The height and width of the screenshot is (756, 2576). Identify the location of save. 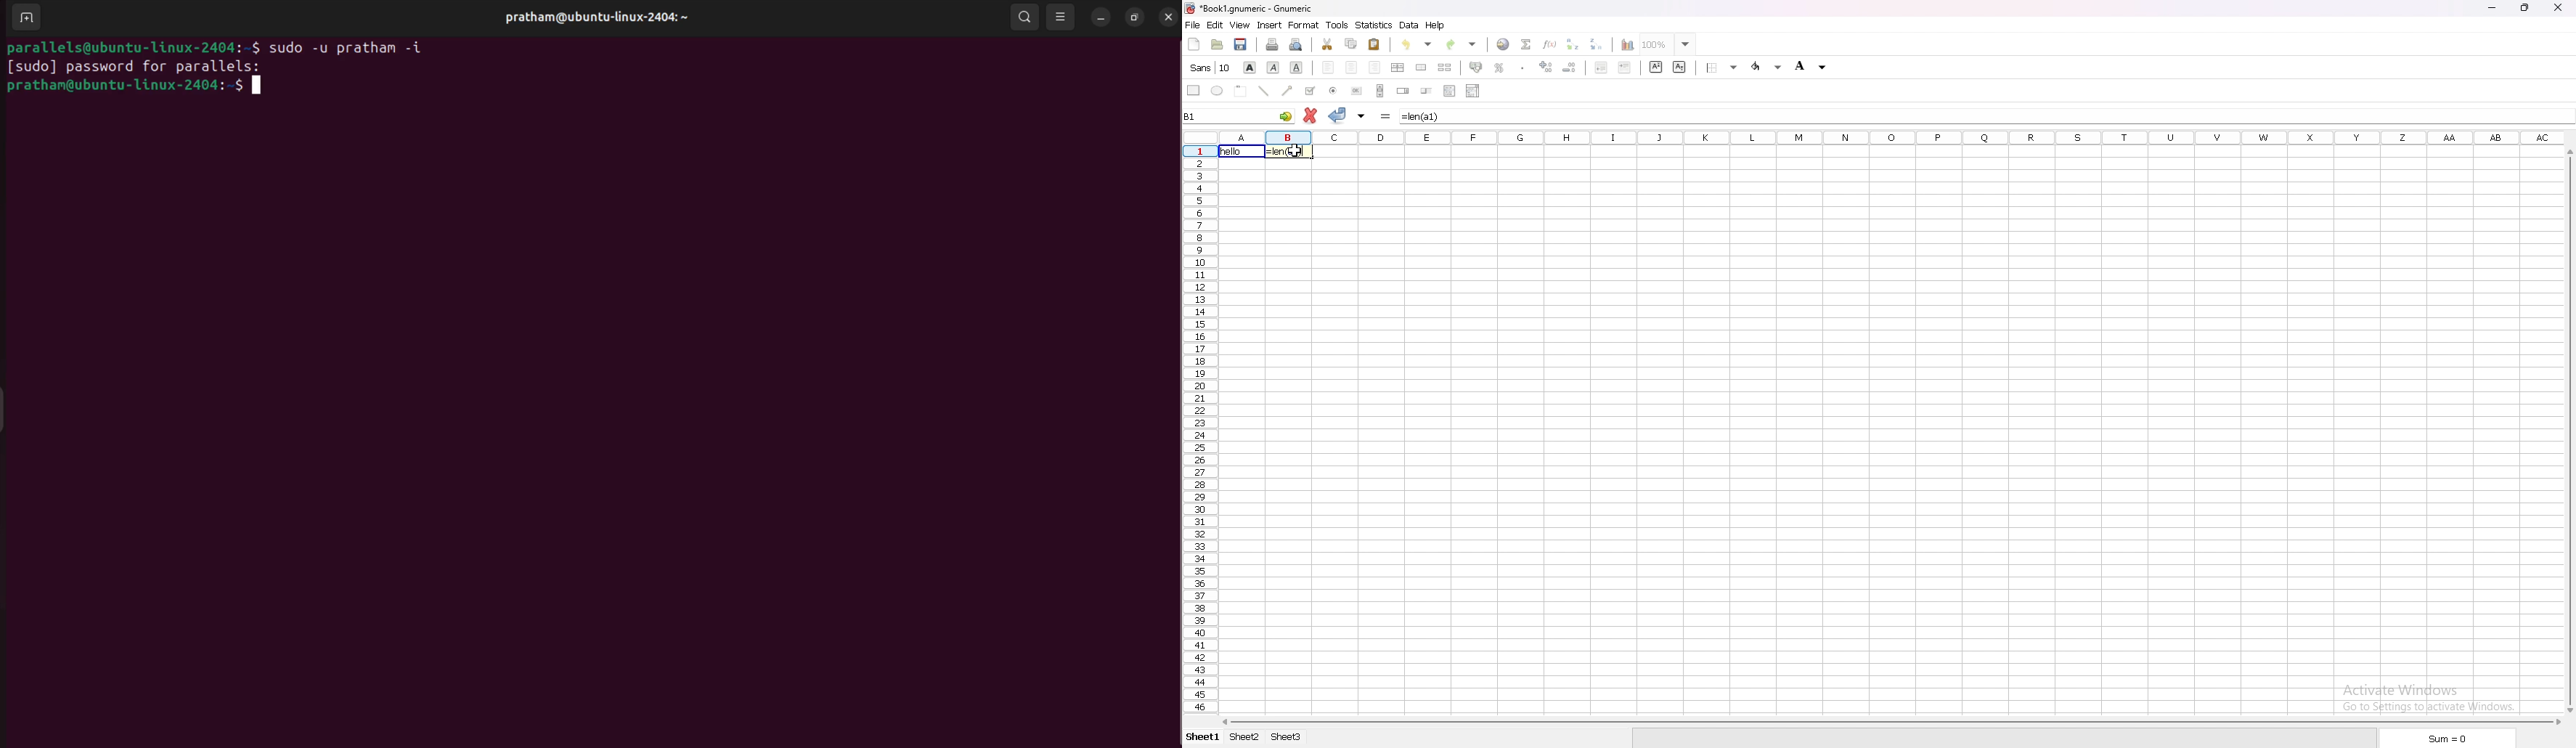
(1242, 45).